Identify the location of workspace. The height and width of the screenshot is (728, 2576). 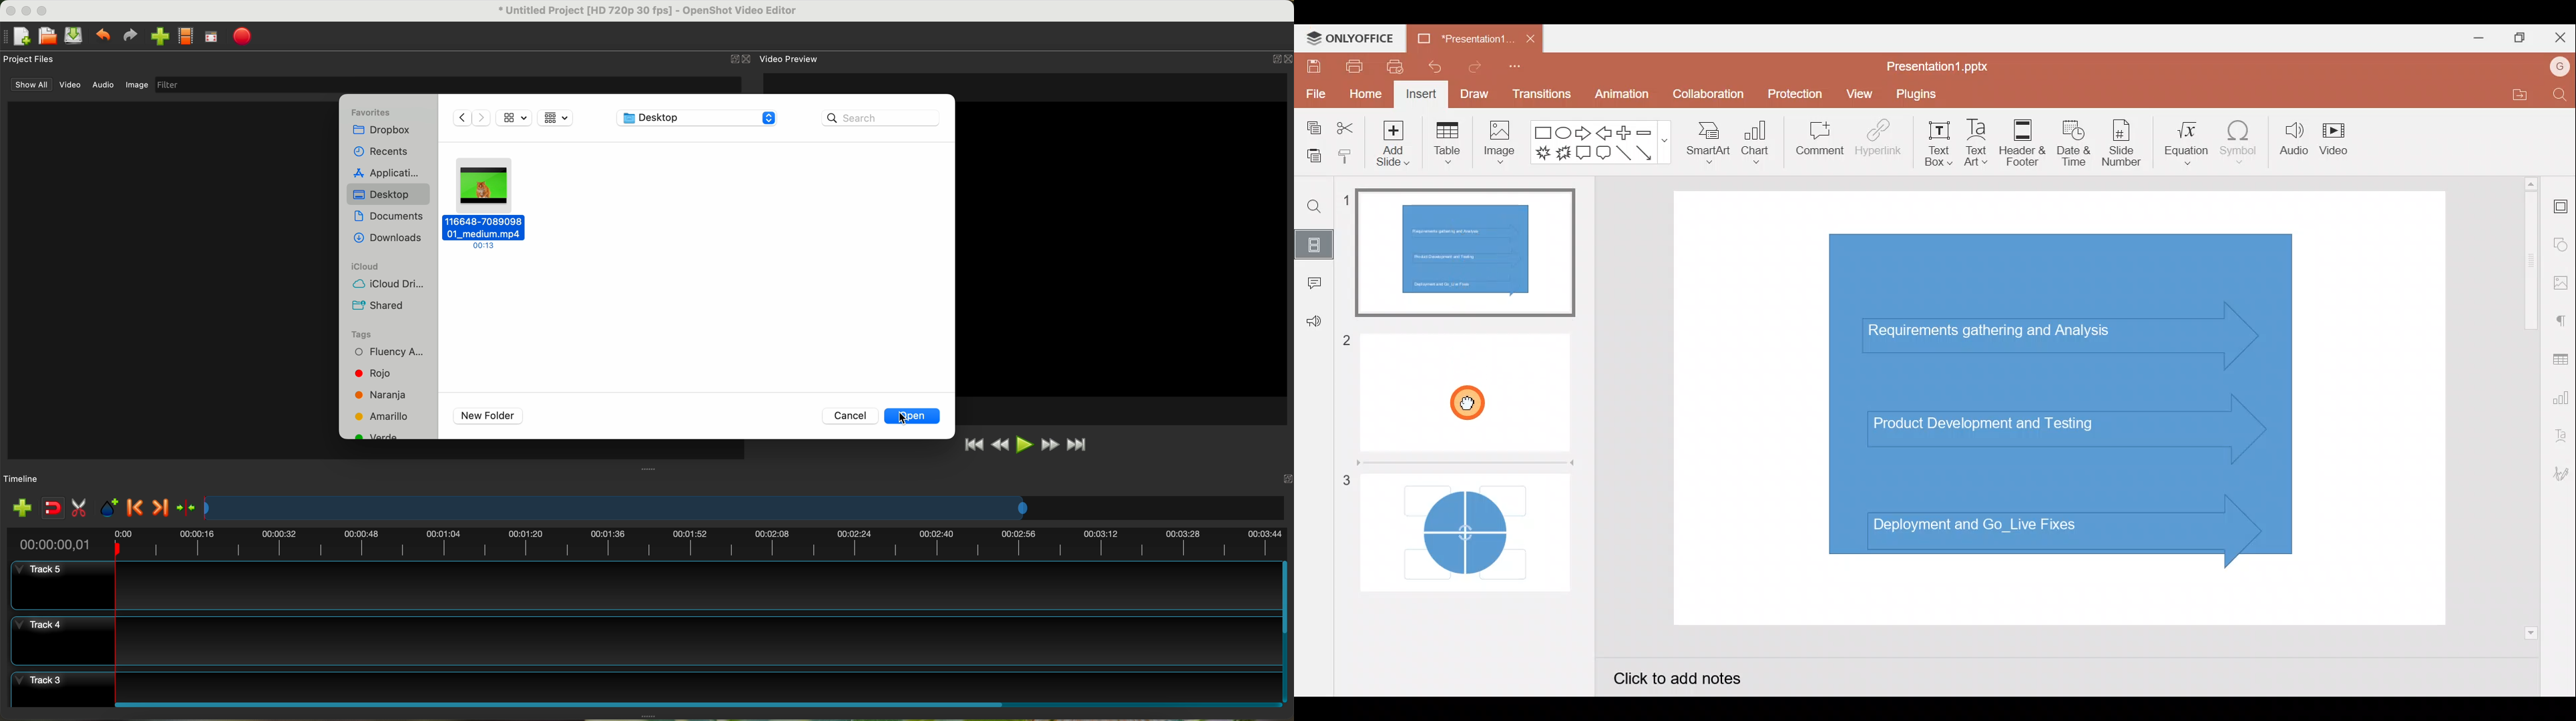
(1123, 249).